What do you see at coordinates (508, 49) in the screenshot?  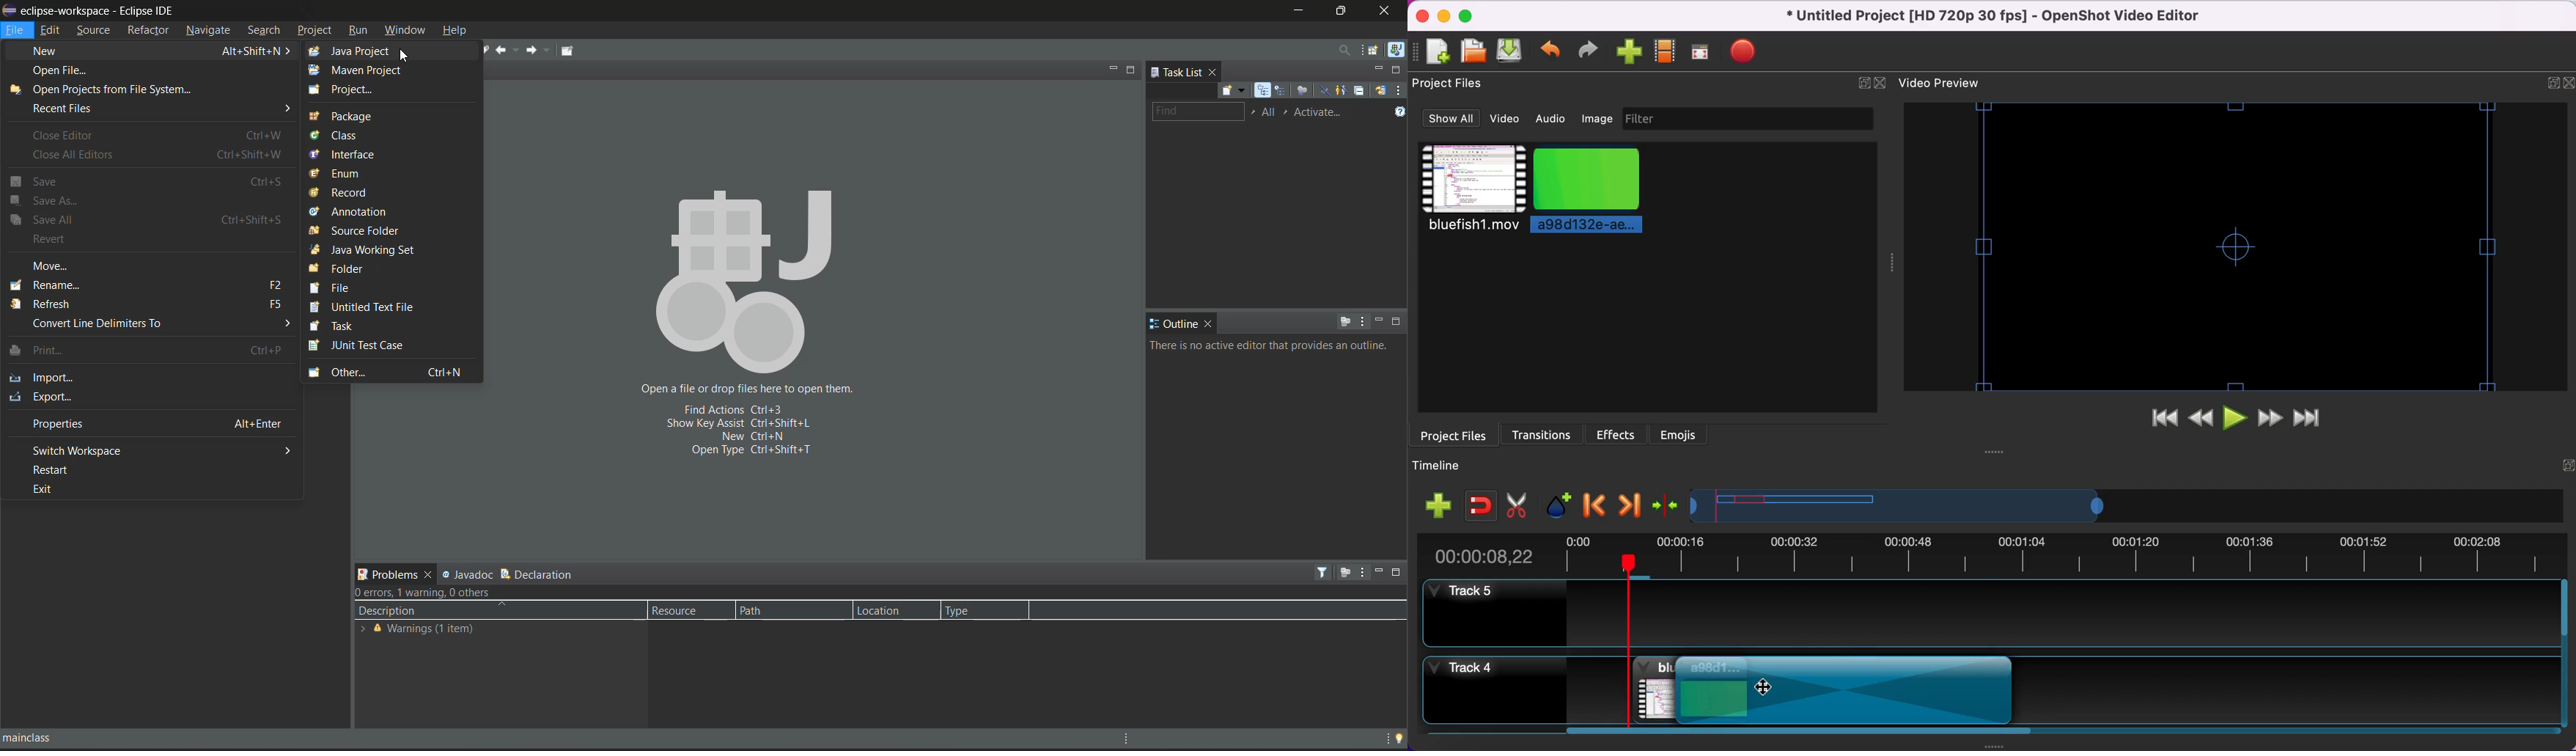 I see `back` at bounding box center [508, 49].